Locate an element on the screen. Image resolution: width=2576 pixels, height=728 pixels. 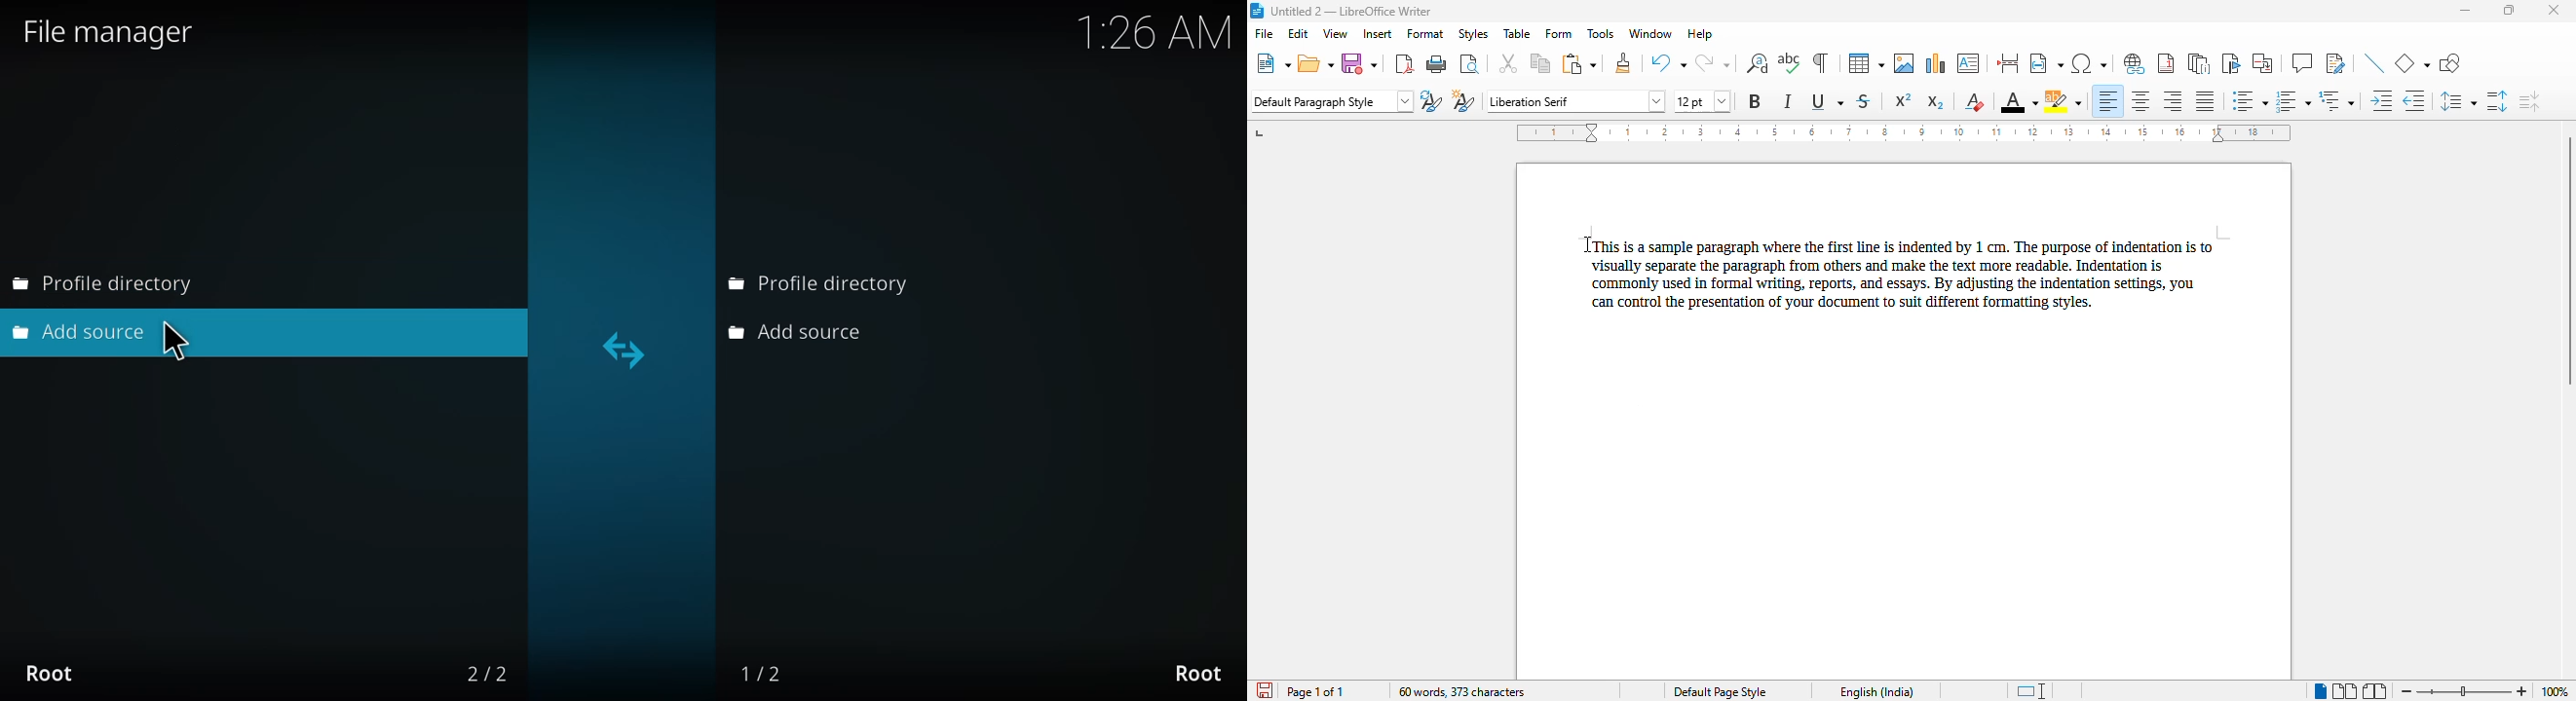
form is located at coordinates (1559, 34).